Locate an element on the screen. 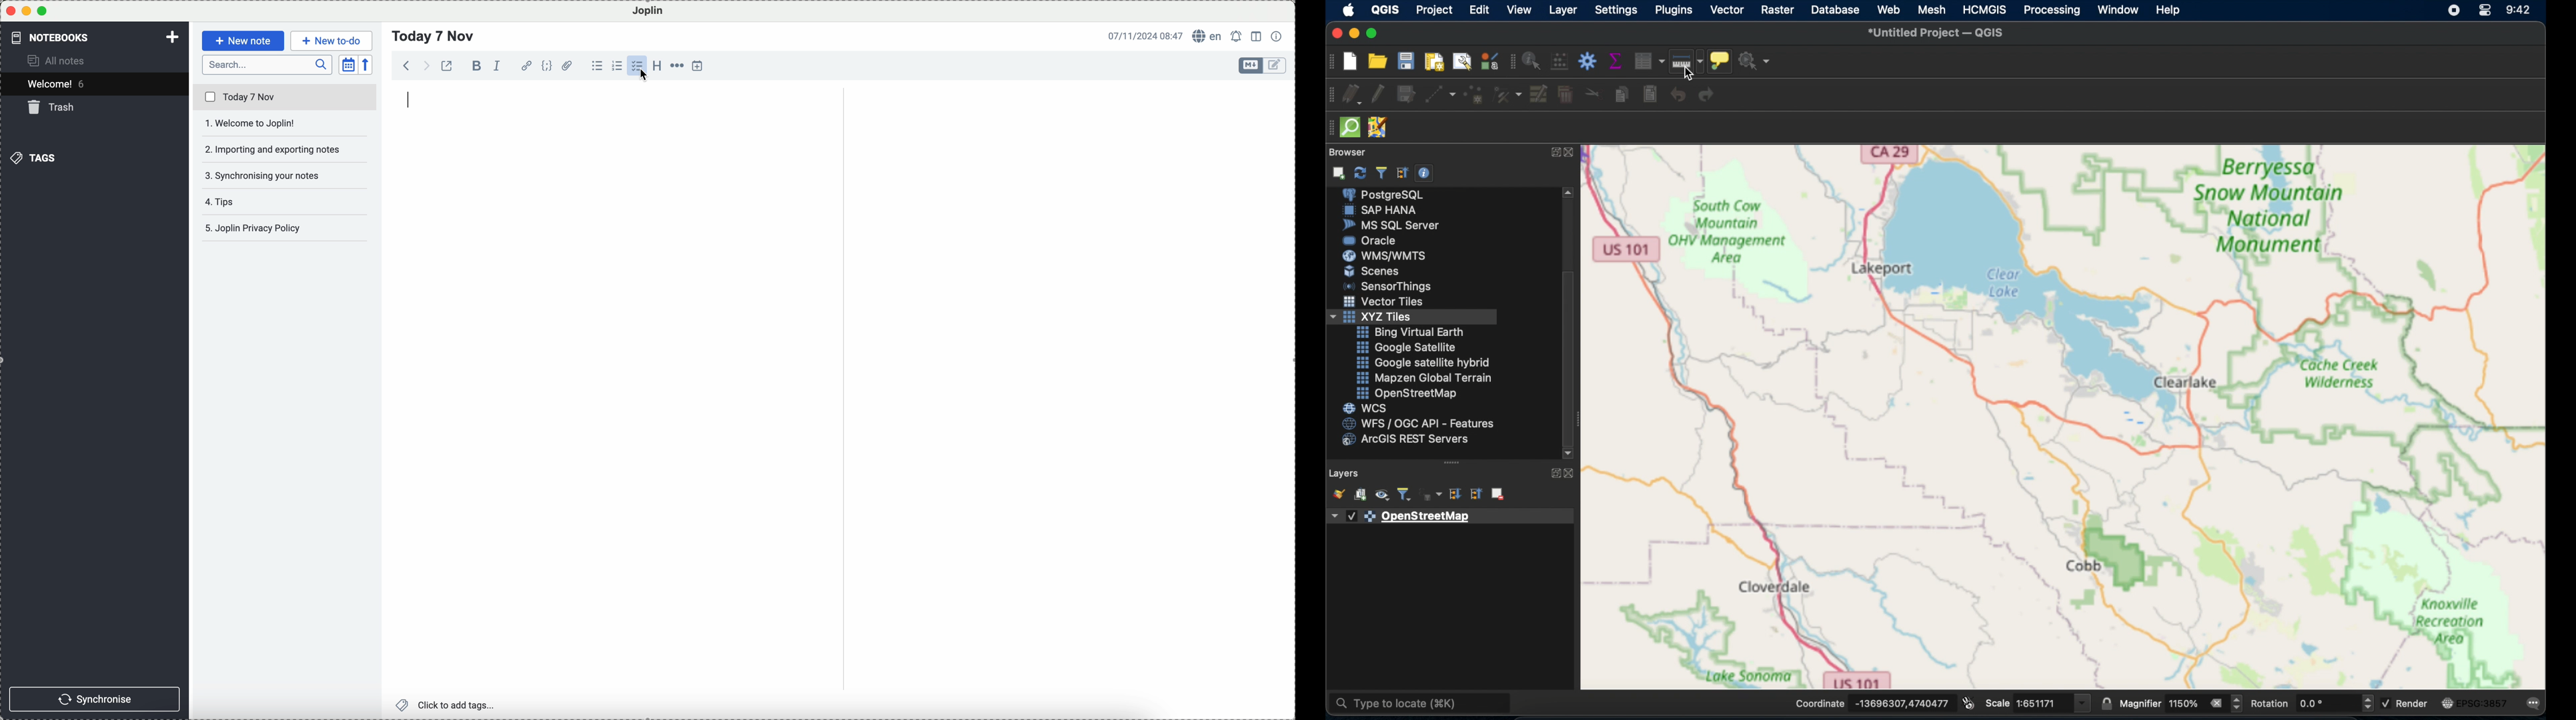 This screenshot has height=728, width=2576. synchronising your notes is located at coordinates (286, 177).